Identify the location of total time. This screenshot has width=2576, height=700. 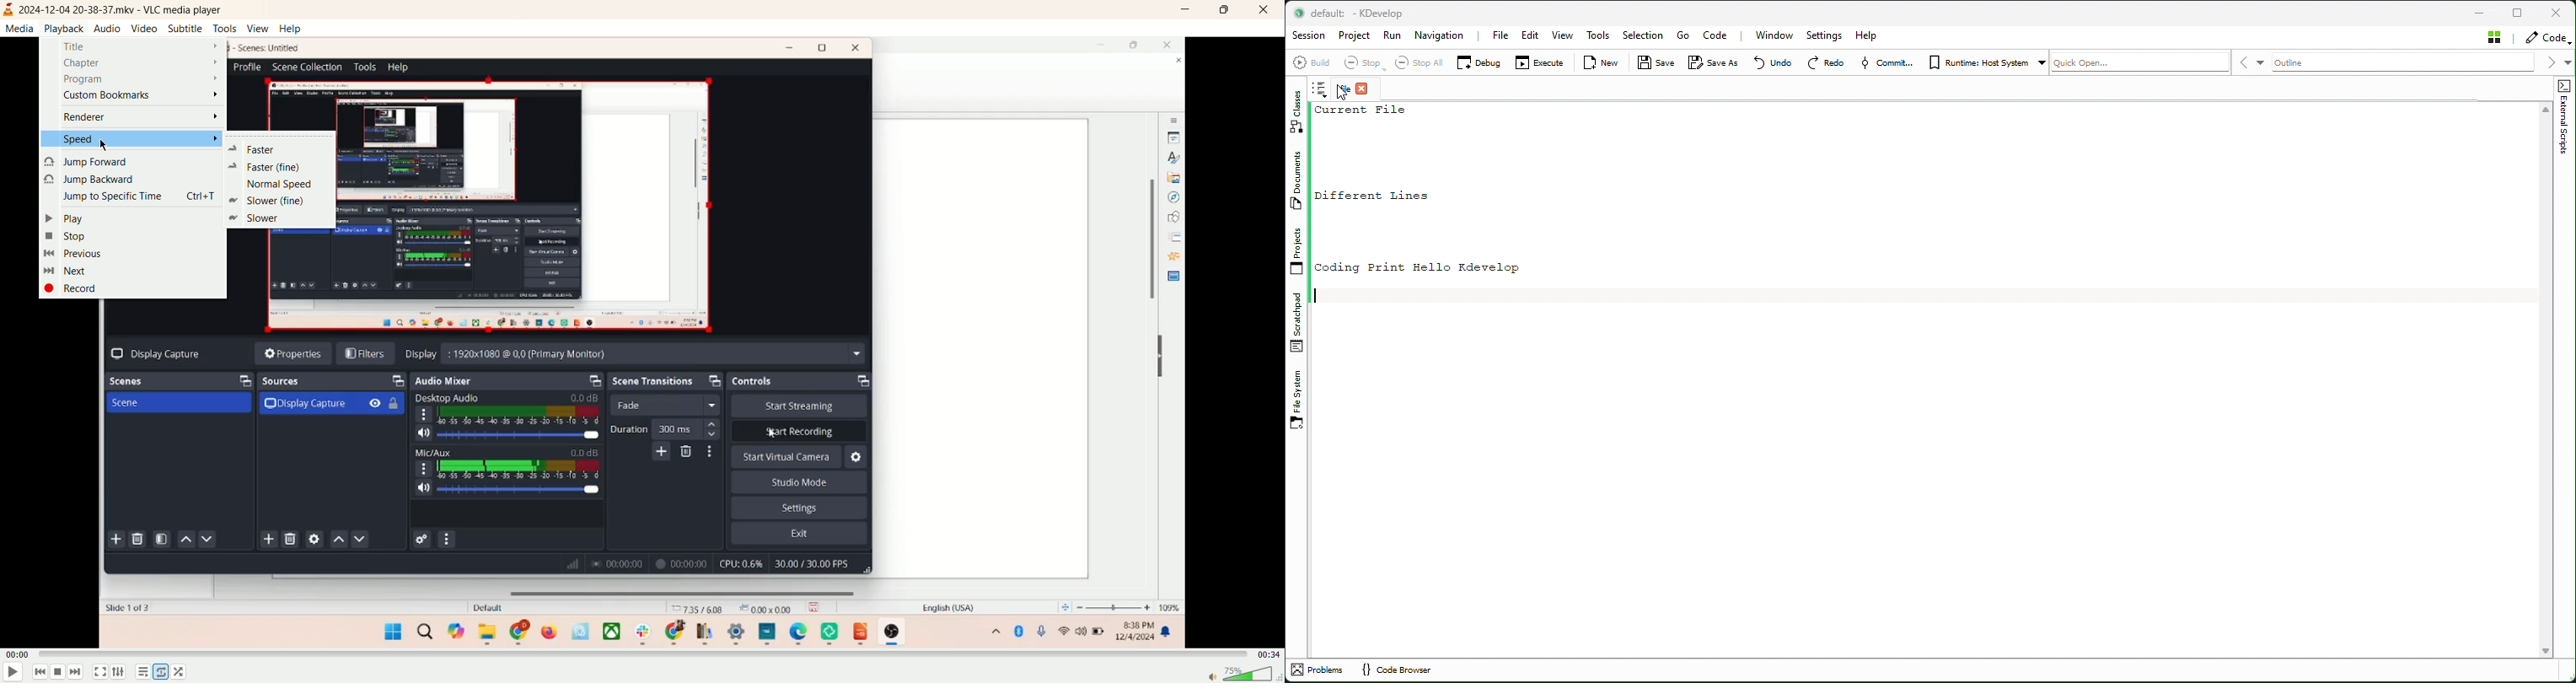
(1268, 654).